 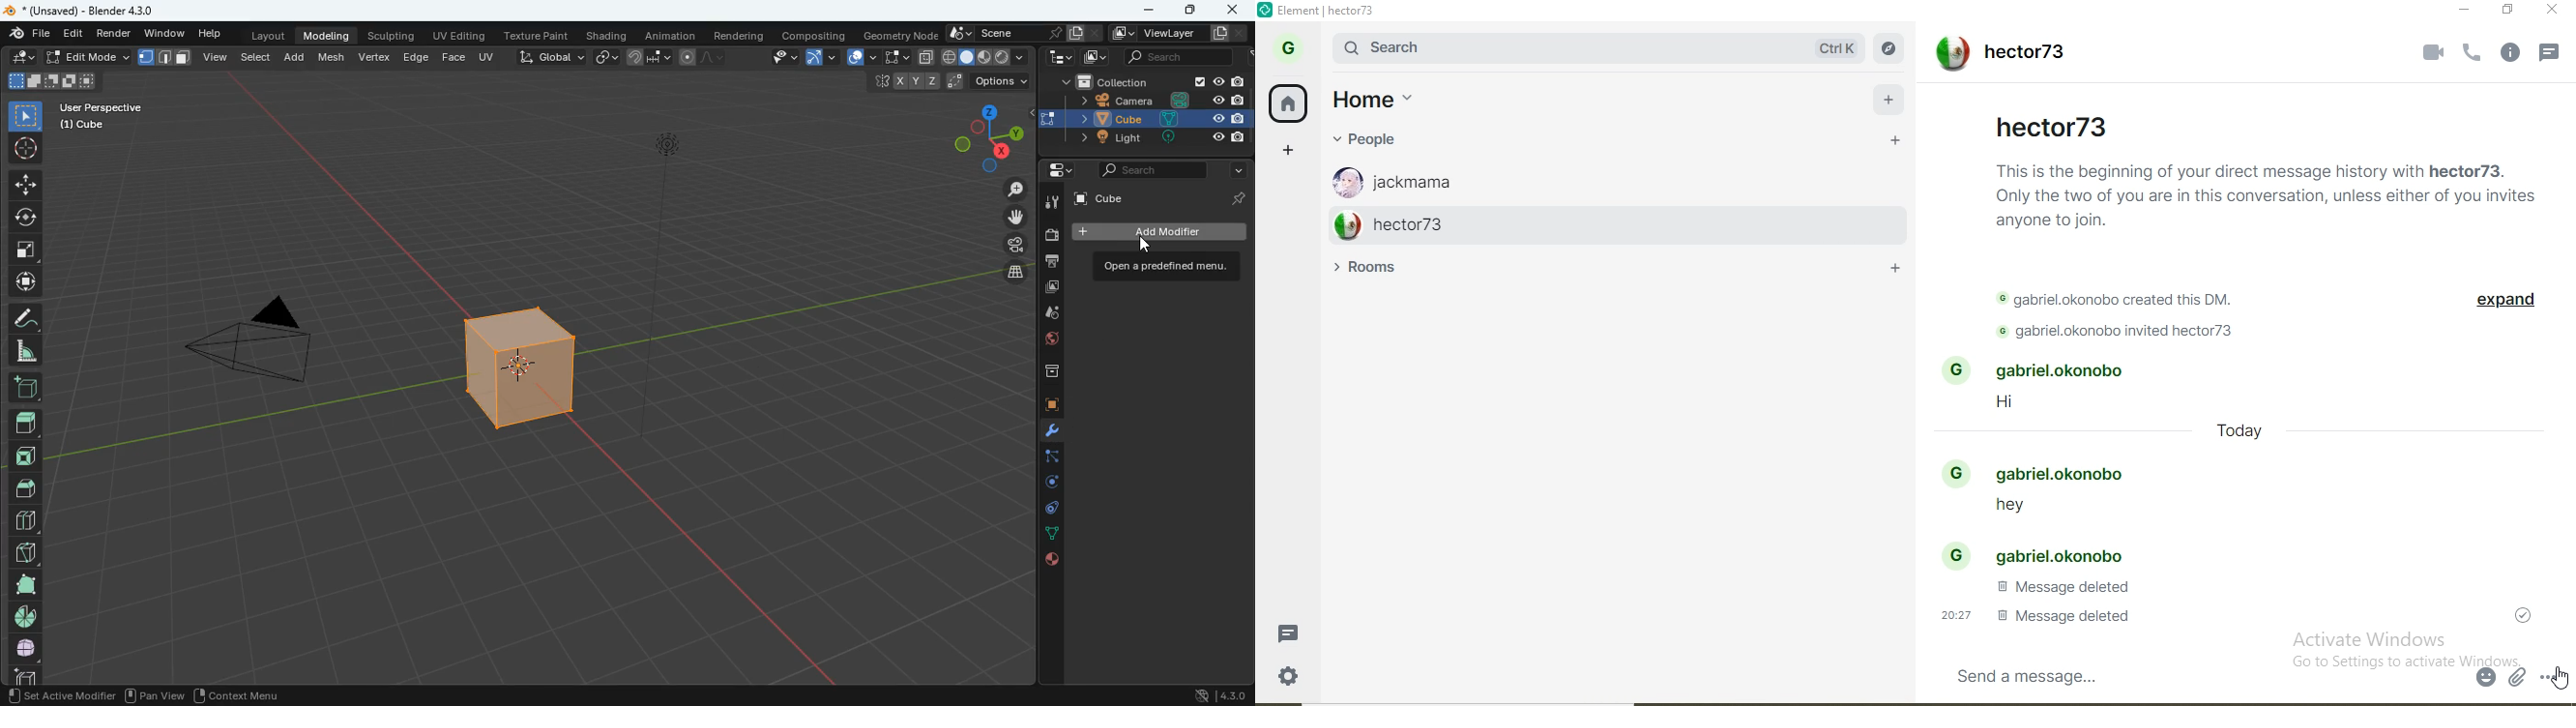 What do you see at coordinates (2473, 53) in the screenshot?
I see `voice call` at bounding box center [2473, 53].